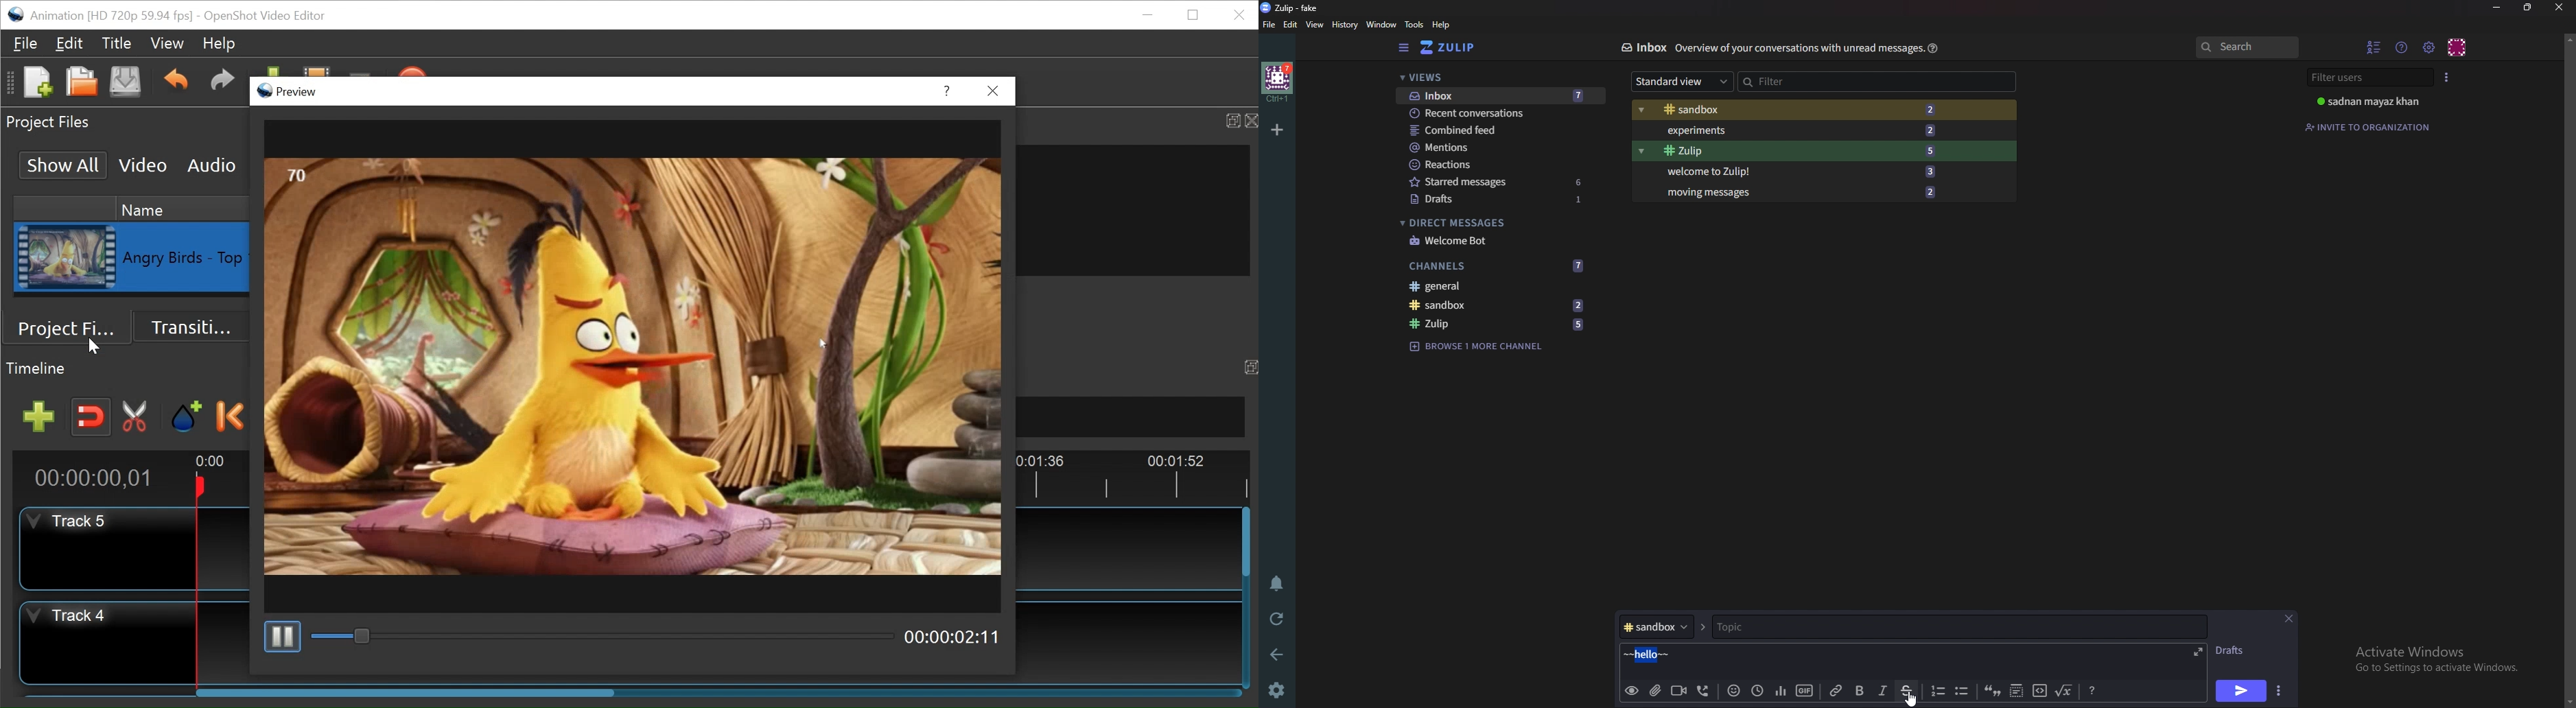 The image size is (2576, 728). What do you see at coordinates (216, 45) in the screenshot?
I see `Help` at bounding box center [216, 45].